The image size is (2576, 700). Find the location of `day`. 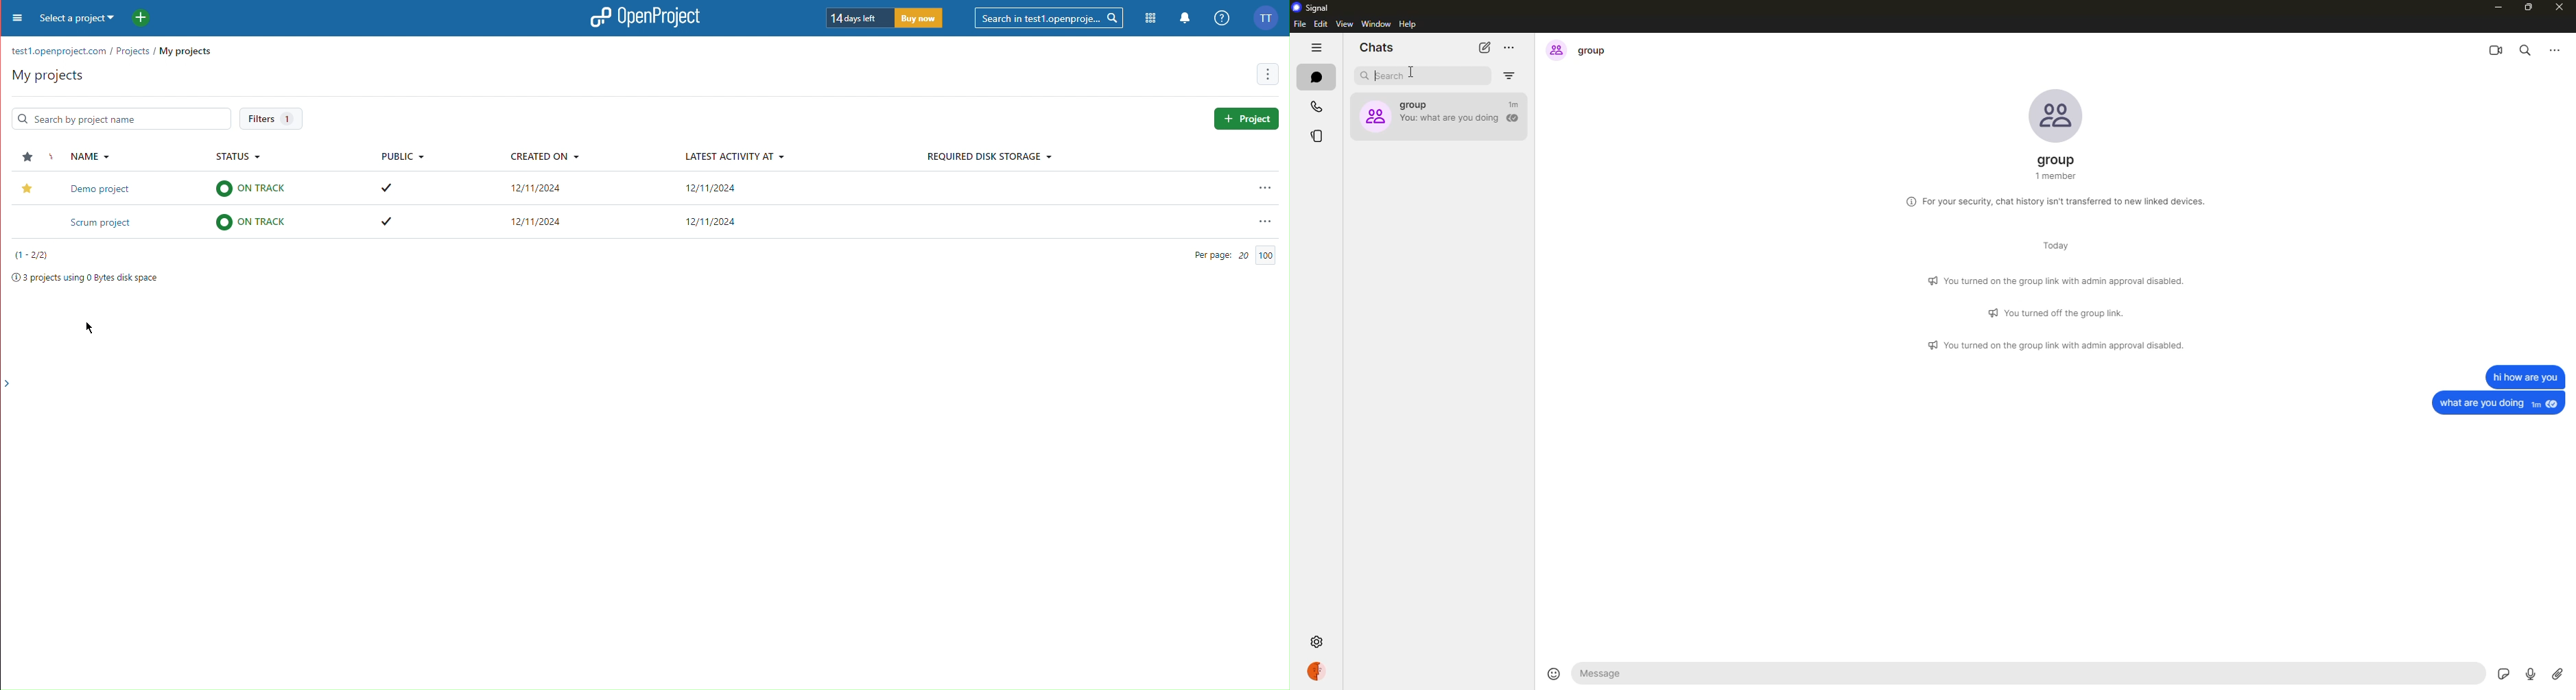

day is located at coordinates (2050, 247).